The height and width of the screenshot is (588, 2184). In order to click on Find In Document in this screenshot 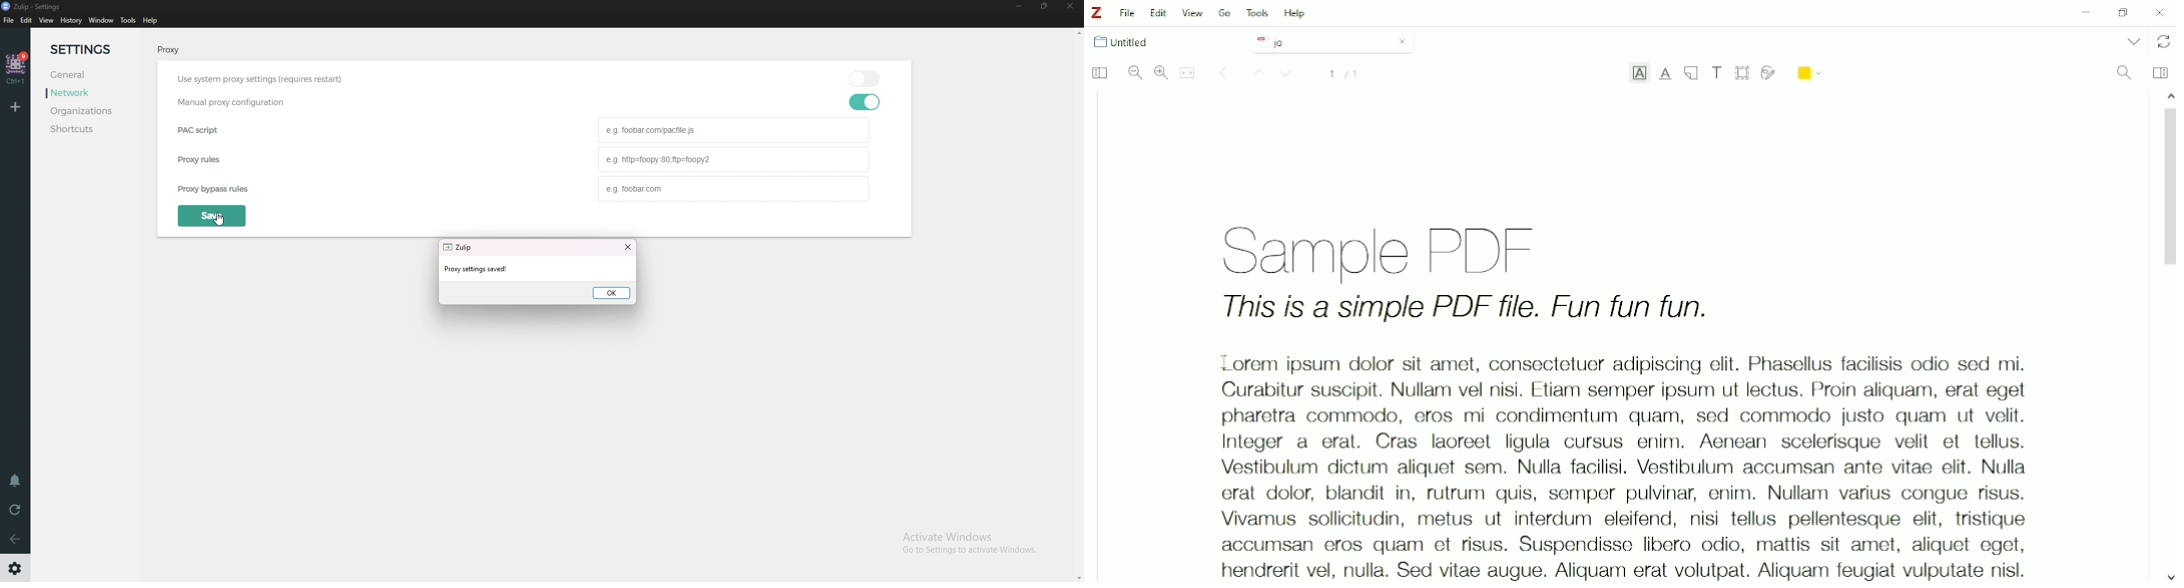, I will do `click(2124, 74)`.